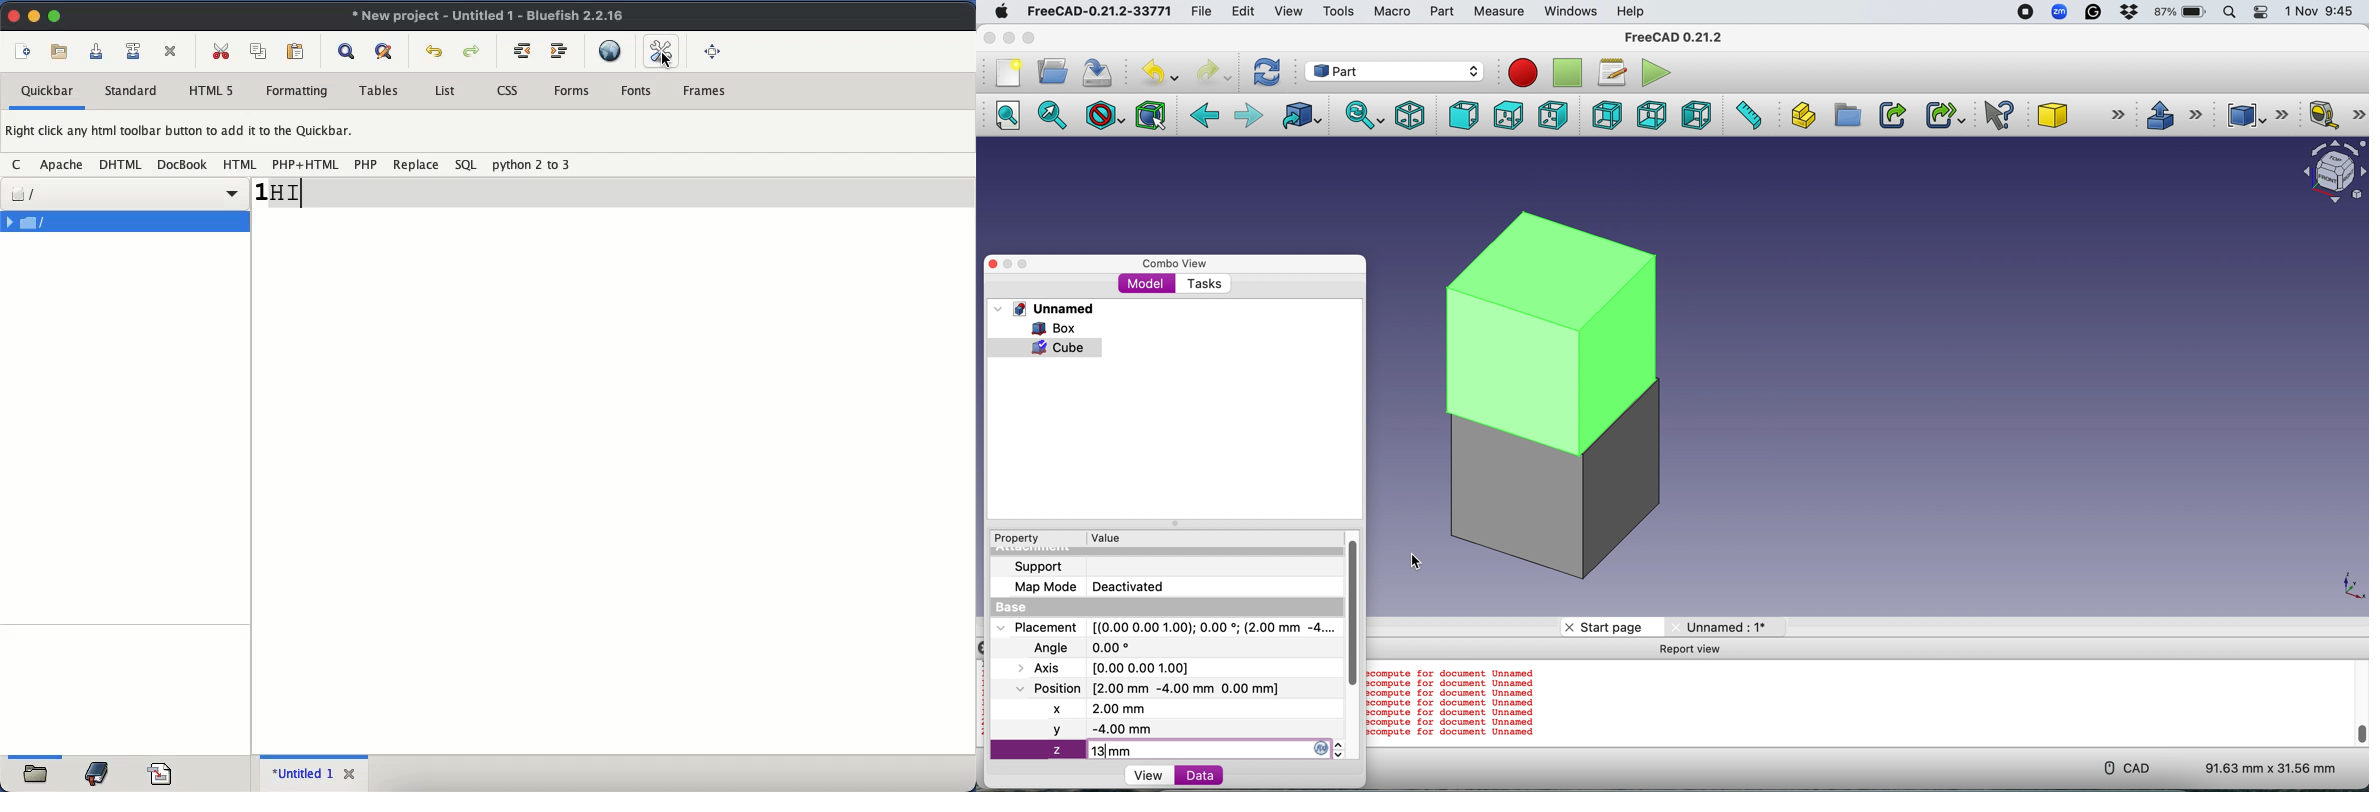 The width and height of the screenshot is (2380, 812). Describe the element at coordinates (1089, 648) in the screenshot. I see `Angle 0.00` at that location.